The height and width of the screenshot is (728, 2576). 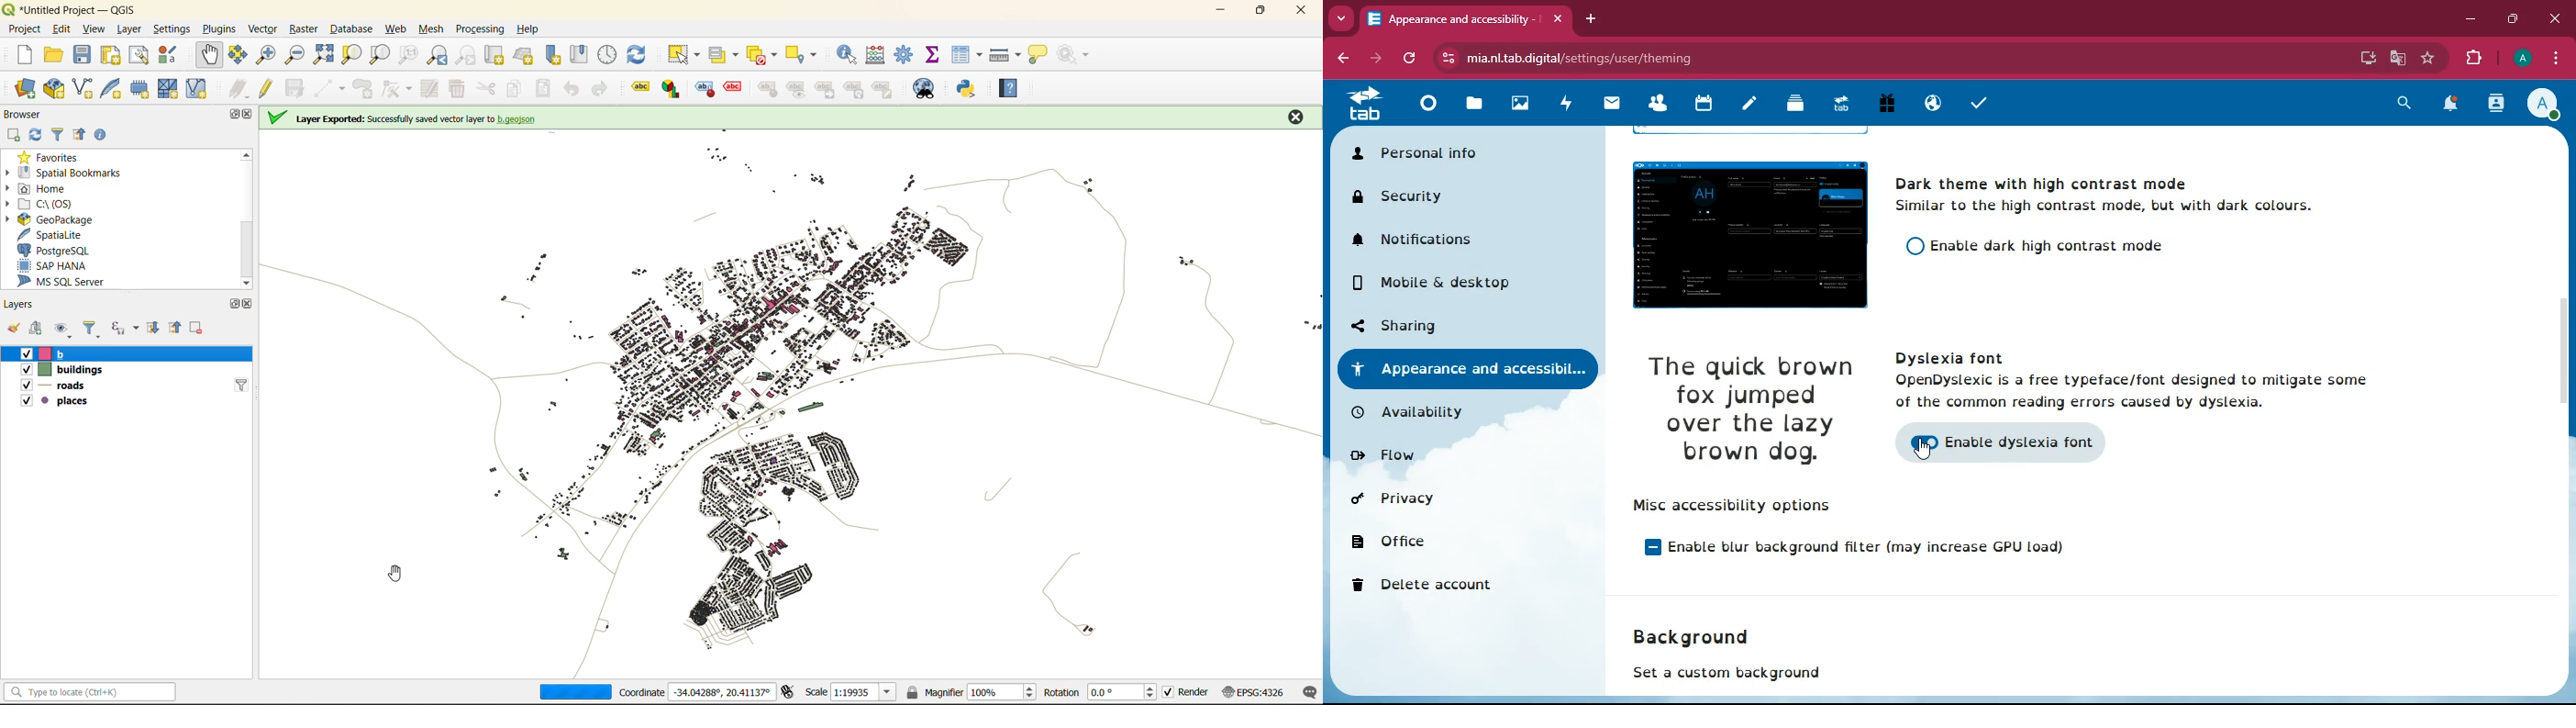 What do you see at coordinates (19, 304) in the screenshot?
I see `layers` at bounding box center [19, 304].